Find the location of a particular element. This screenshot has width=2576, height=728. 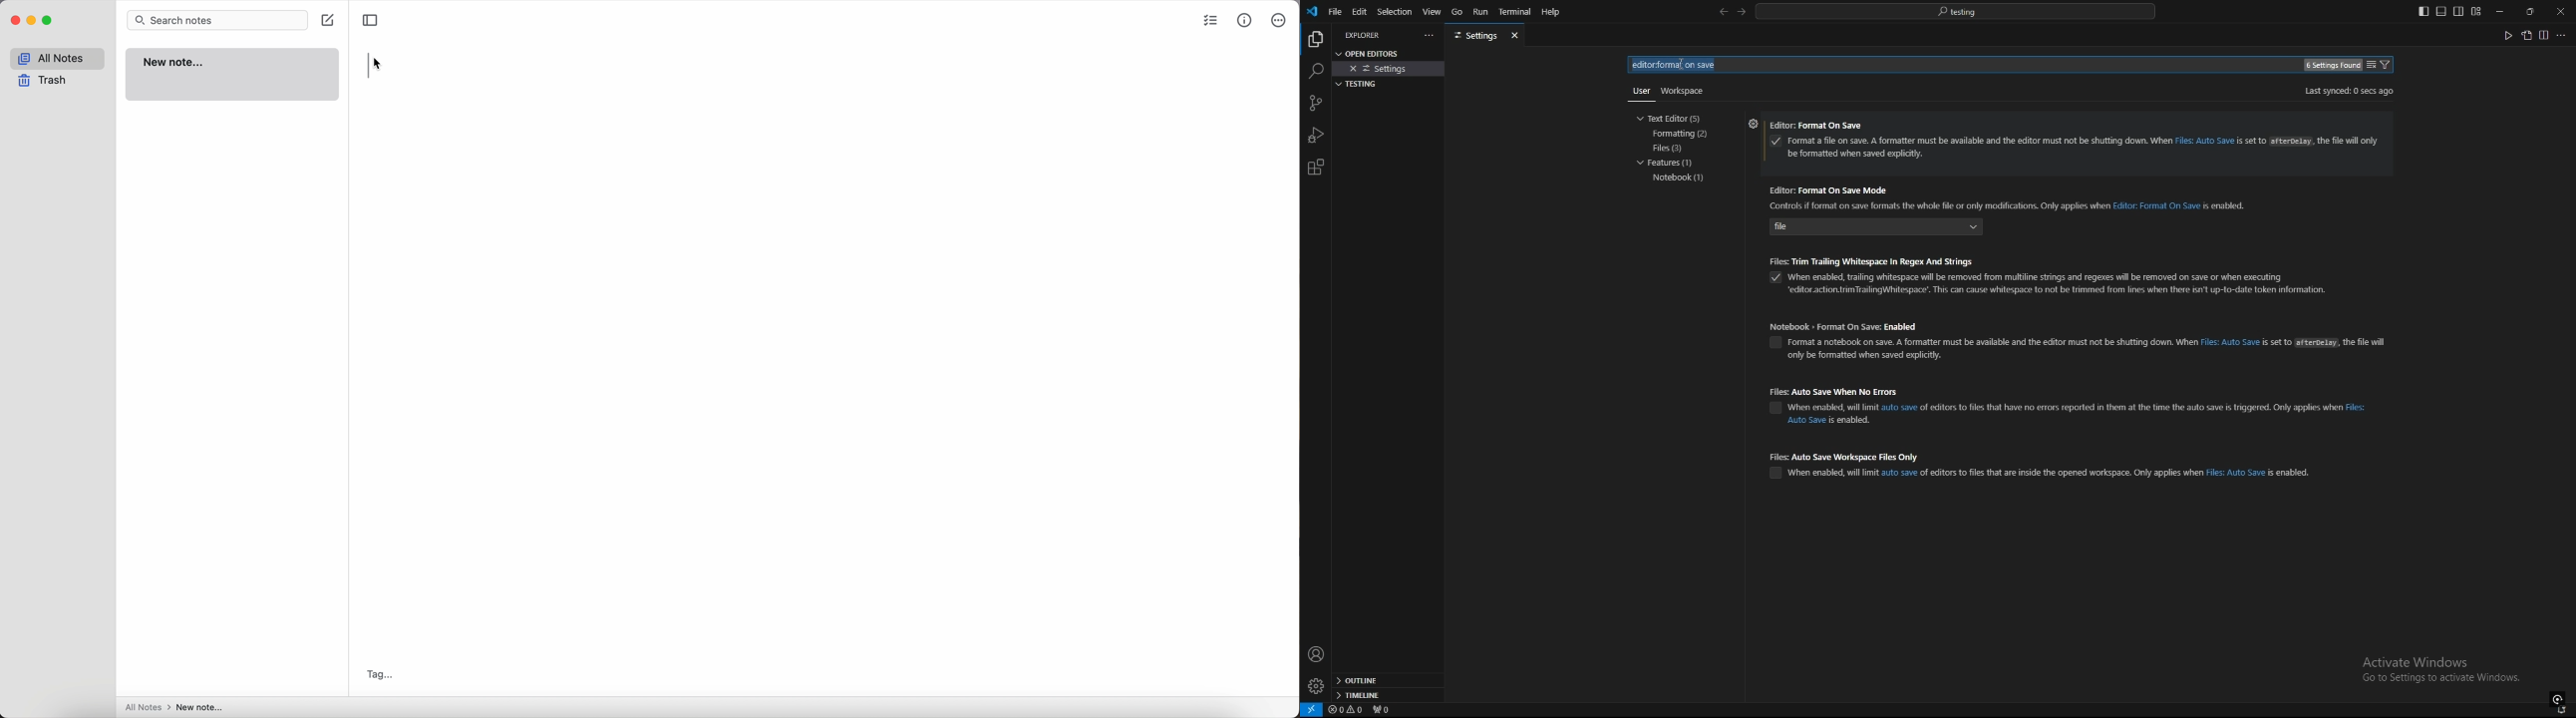

minimize is located at coordinates (2500, 12).